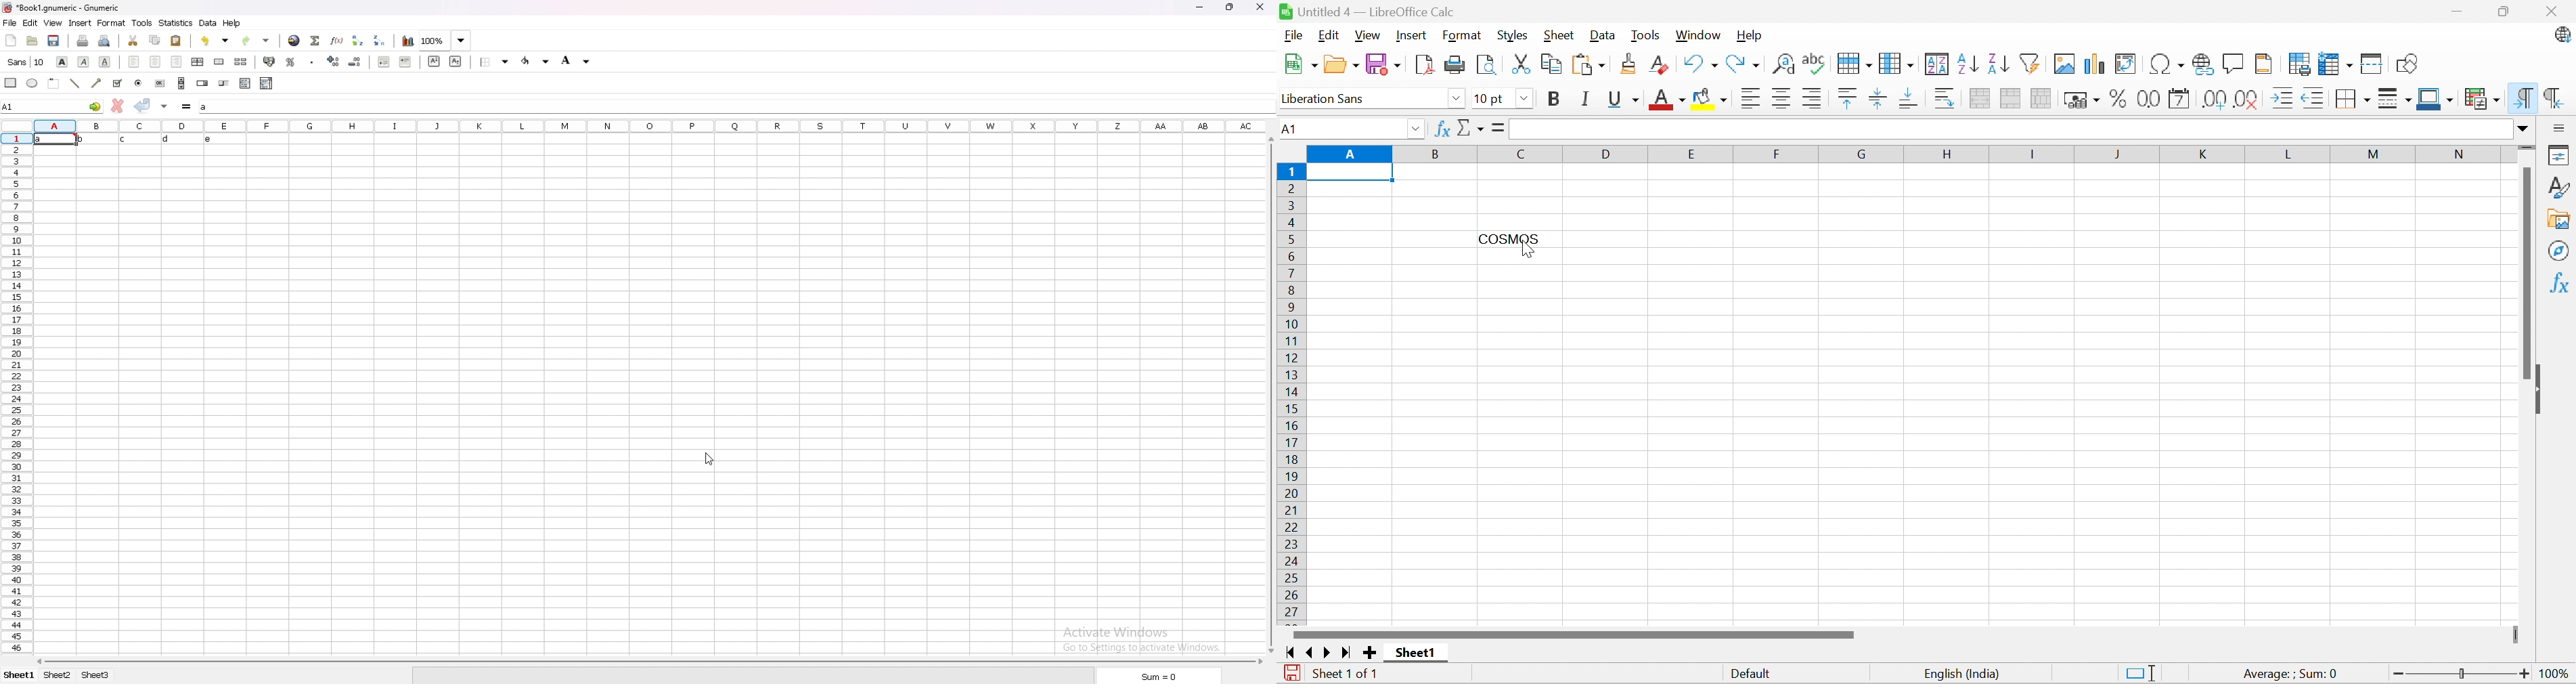  I want to click on Format as Percent, so click(2116, 99).